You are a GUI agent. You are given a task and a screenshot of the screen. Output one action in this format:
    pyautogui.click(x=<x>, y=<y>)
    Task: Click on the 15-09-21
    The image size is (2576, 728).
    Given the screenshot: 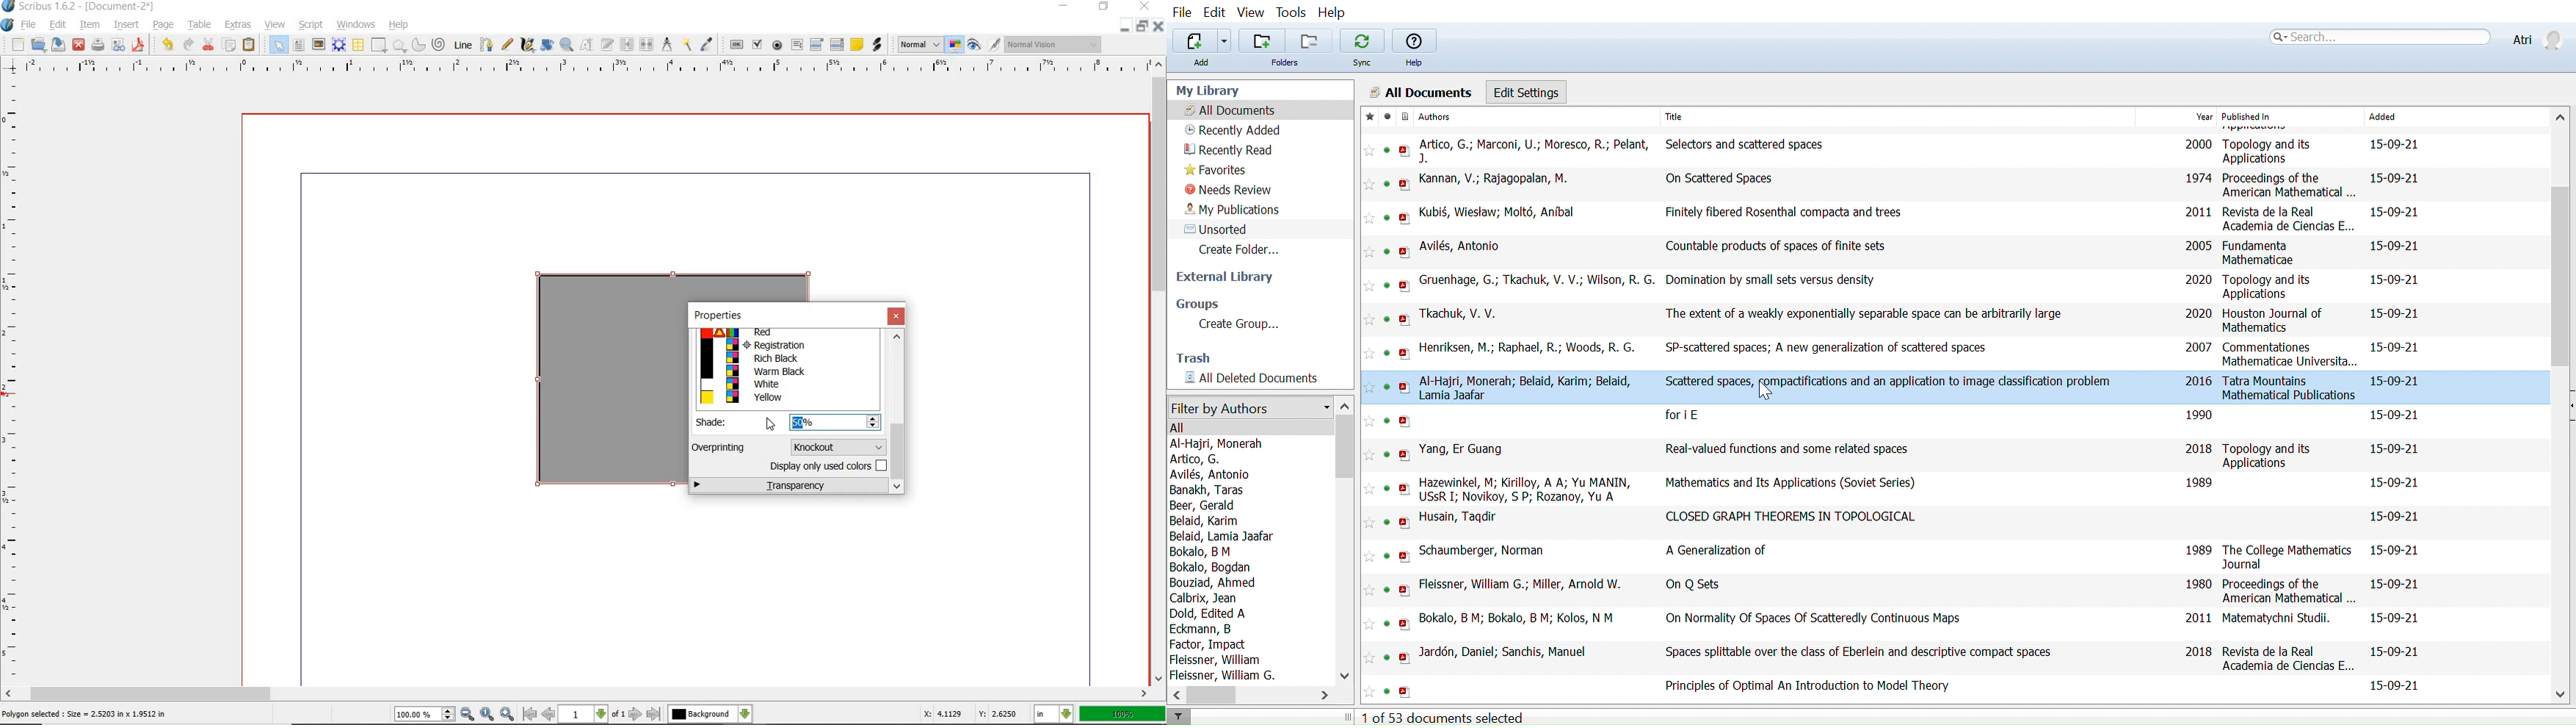 What is the action you would take?
    pyautogui.click(x=2394, y=448)
    